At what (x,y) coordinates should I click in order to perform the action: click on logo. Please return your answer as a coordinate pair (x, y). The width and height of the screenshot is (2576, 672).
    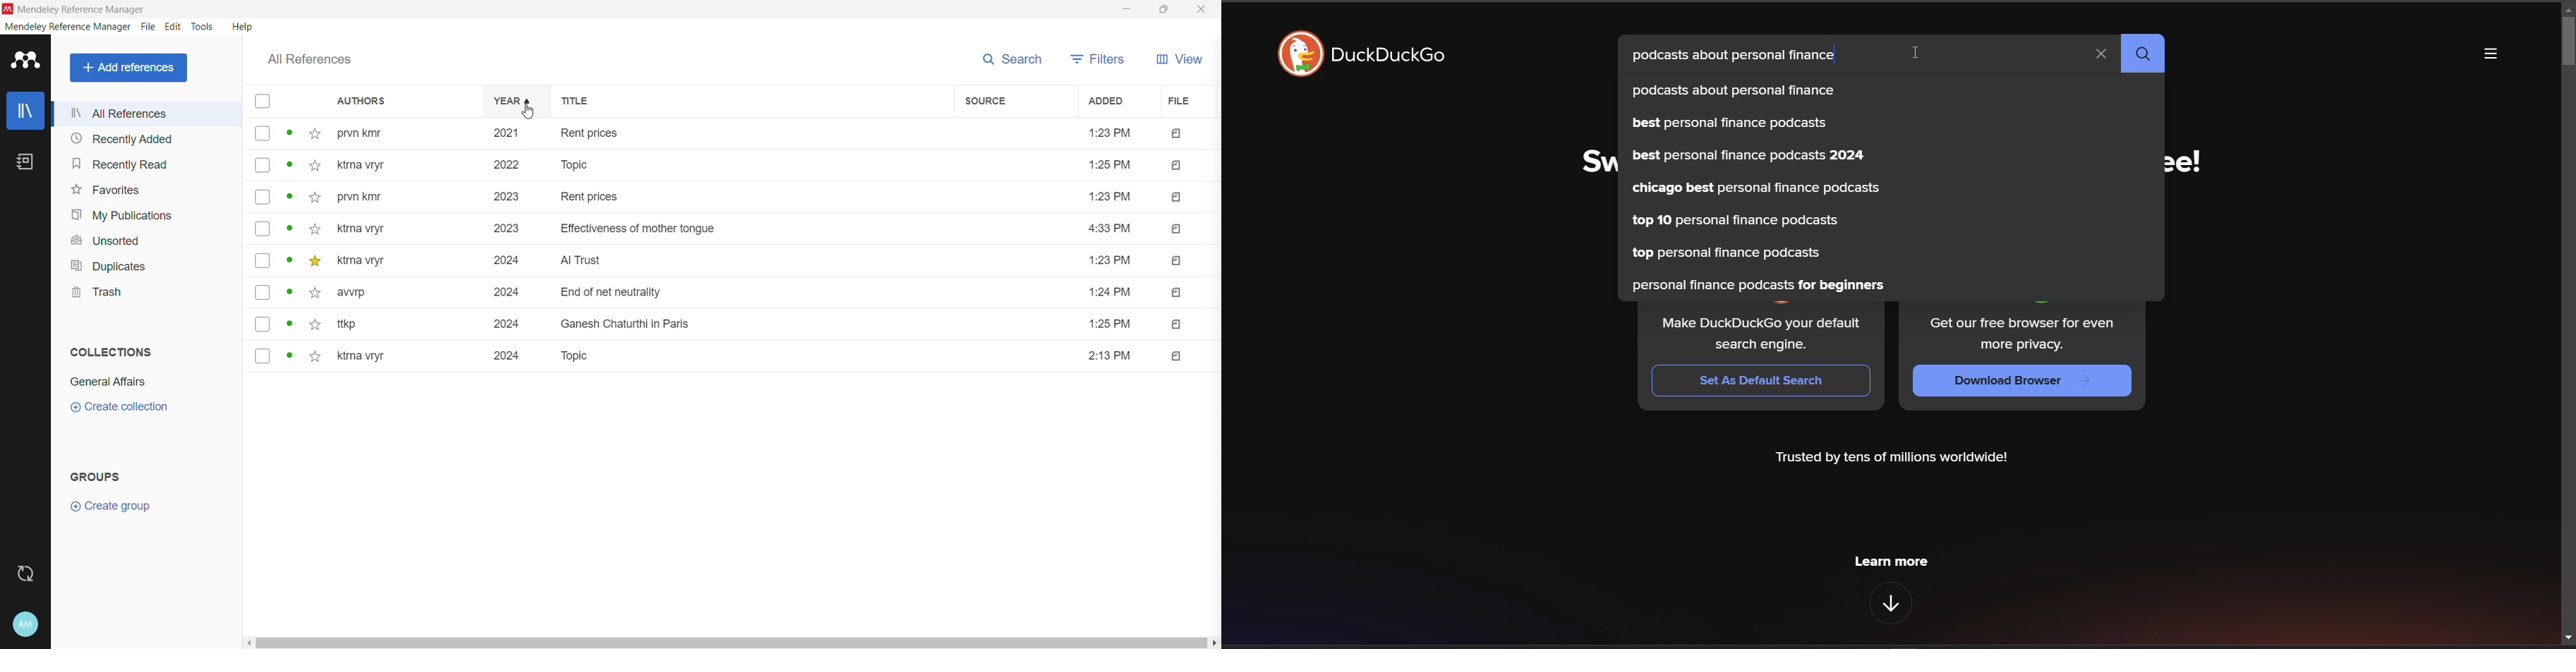
    Looking at the image, I should click on (1295, 55).